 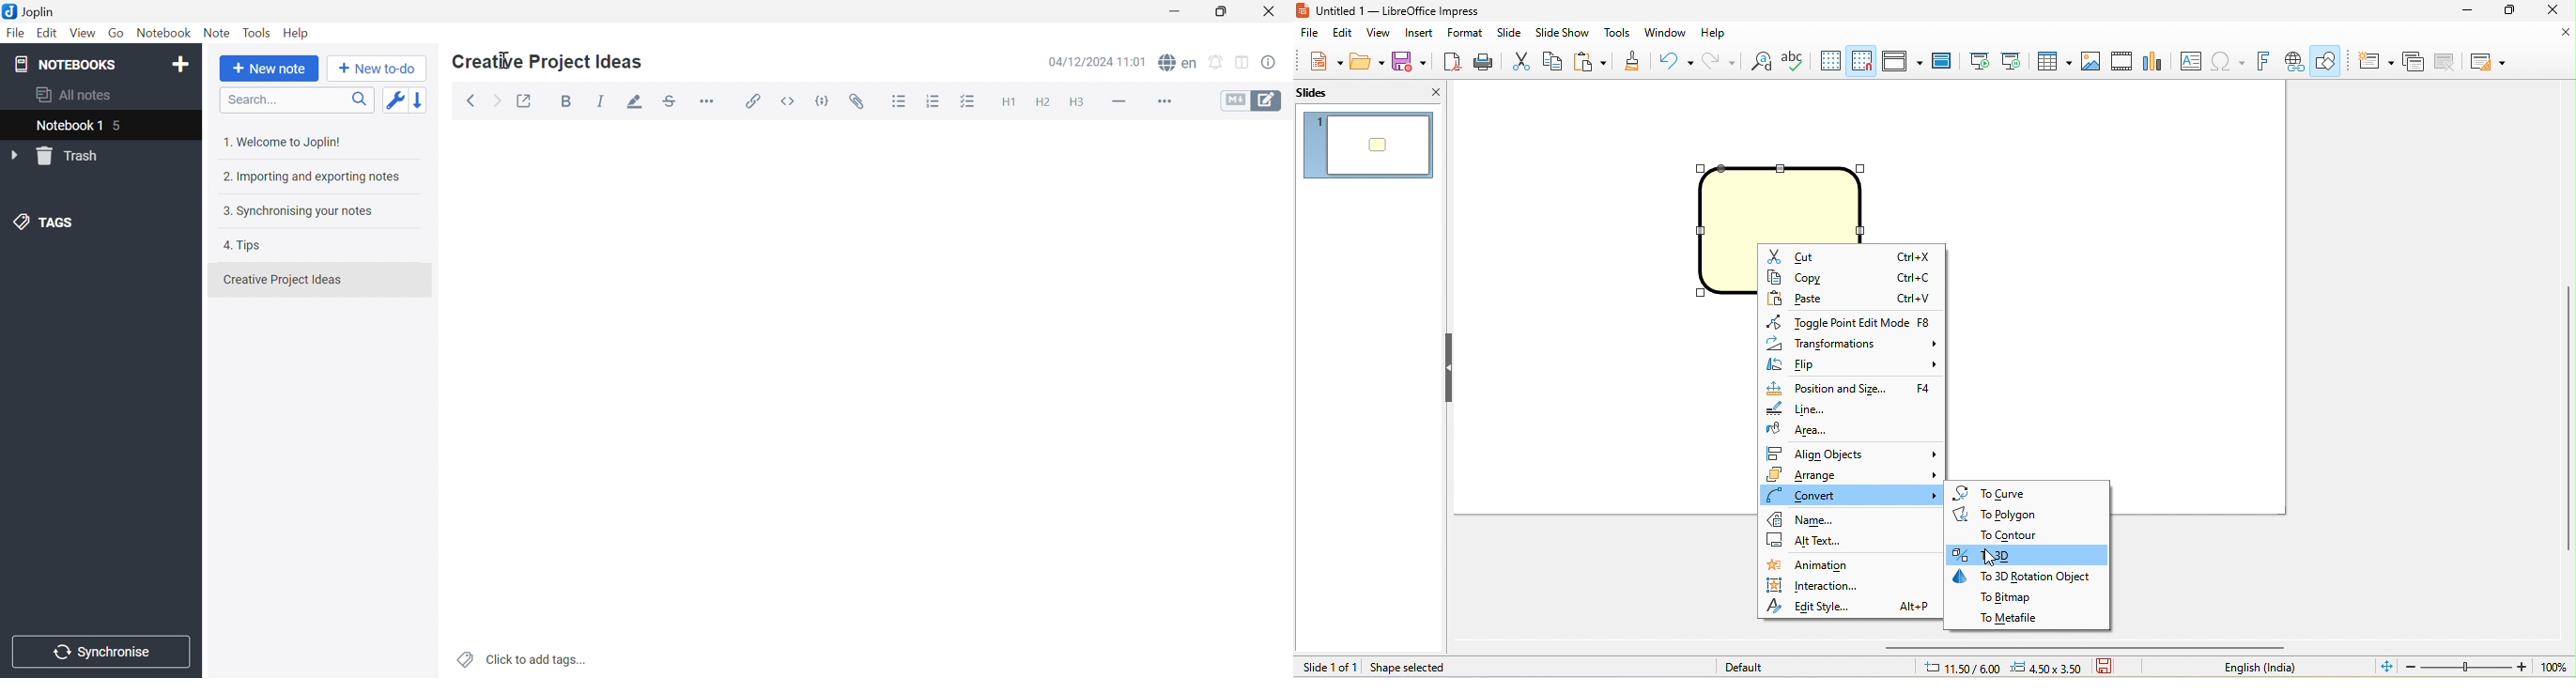 I want to click on table, so click(x=2052, y=61).